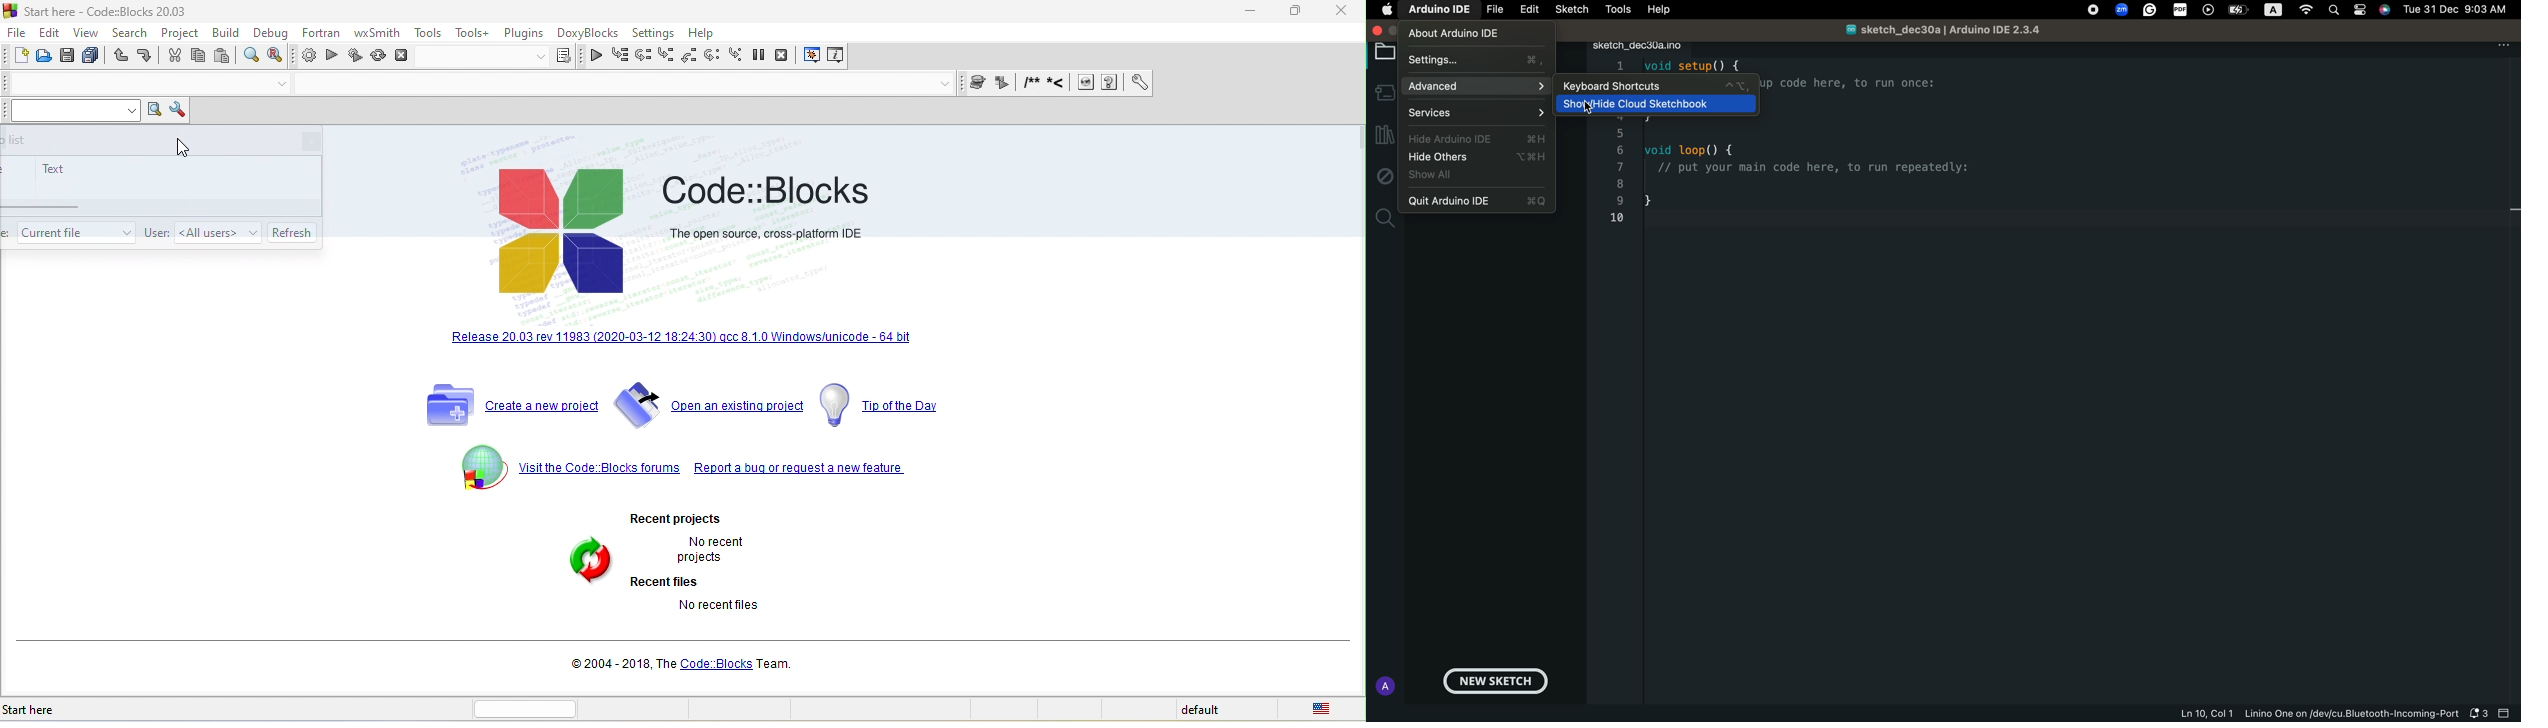 This screenshot has width=2548, height=728. I want to click on open an existing project, so click(709, 408).